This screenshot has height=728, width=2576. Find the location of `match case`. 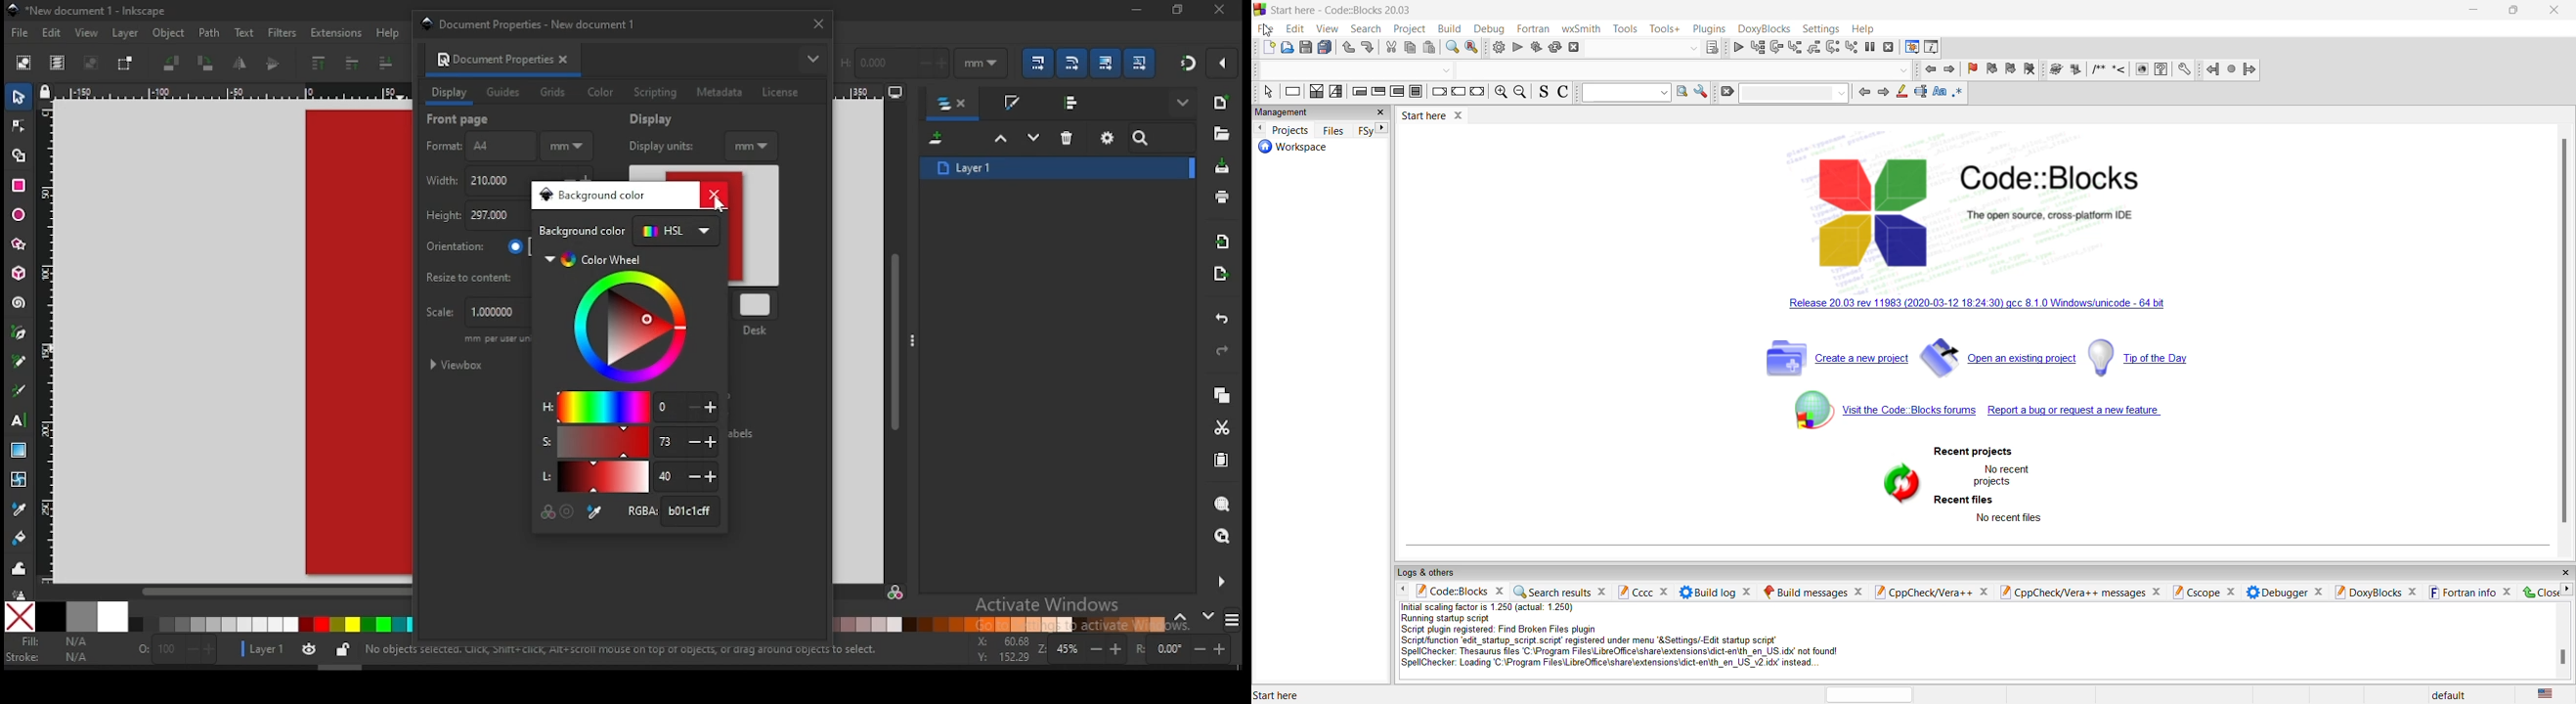

match case is located at coordinates (1941, 92).